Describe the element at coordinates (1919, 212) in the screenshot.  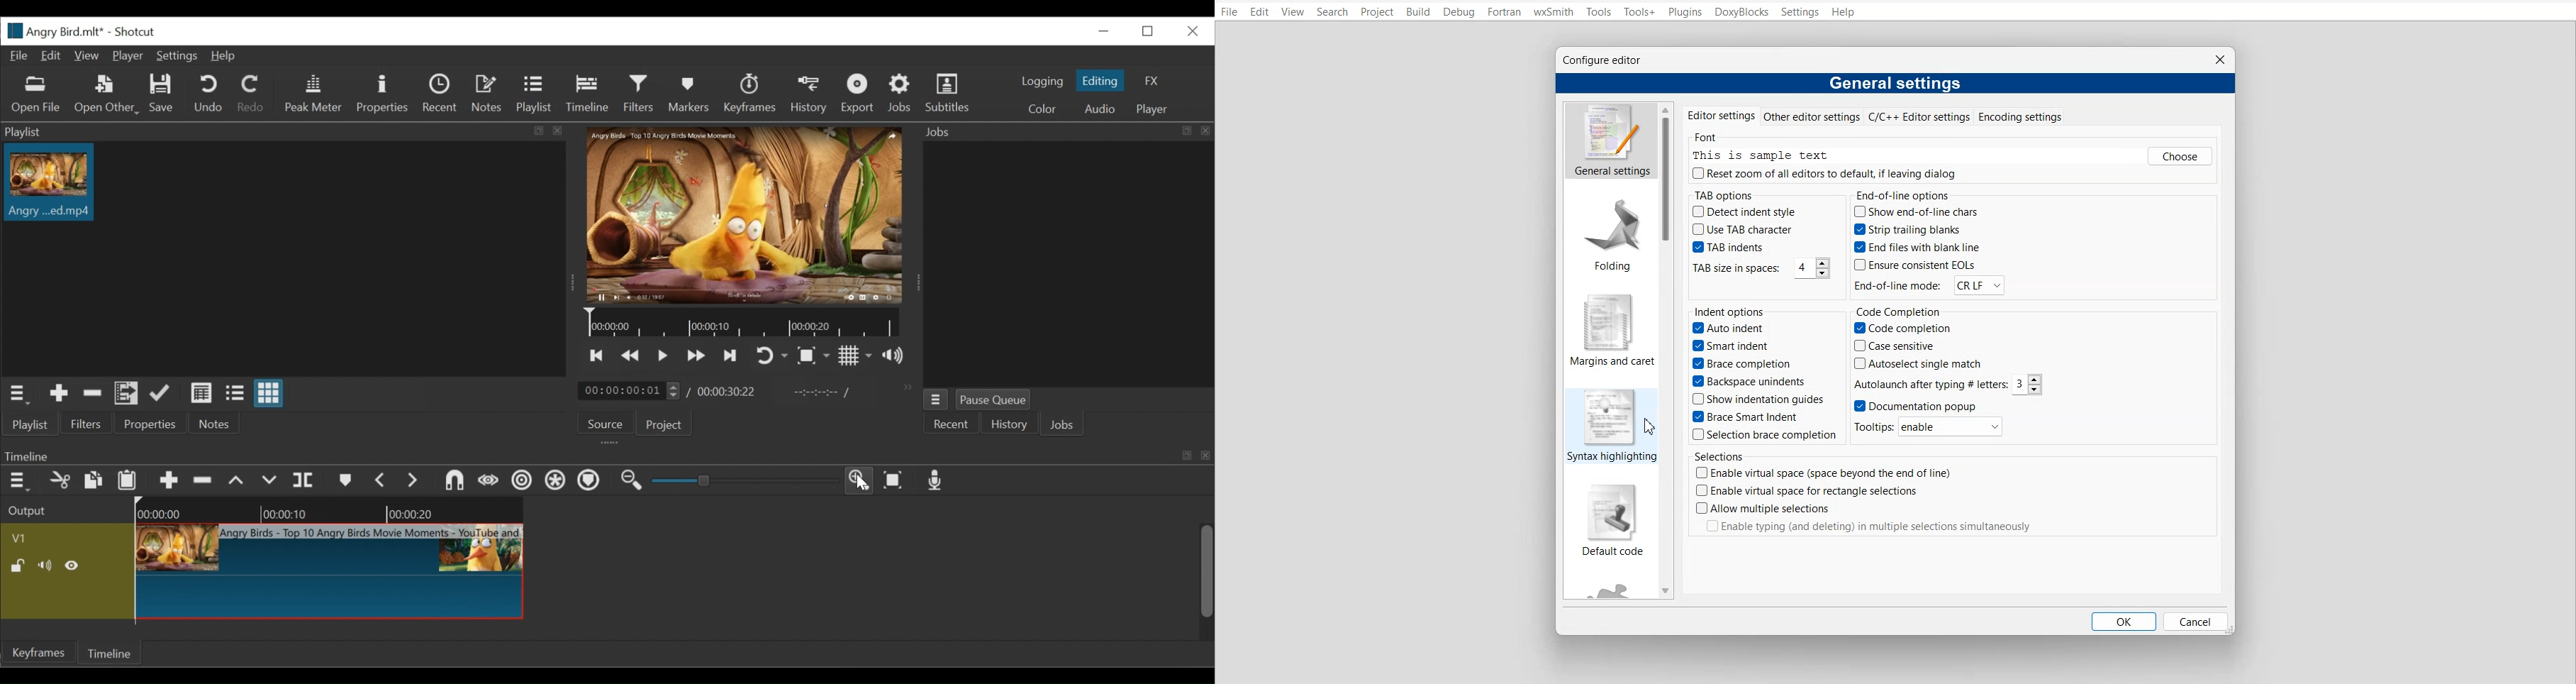
I see `show end-of-line chars` at that location.